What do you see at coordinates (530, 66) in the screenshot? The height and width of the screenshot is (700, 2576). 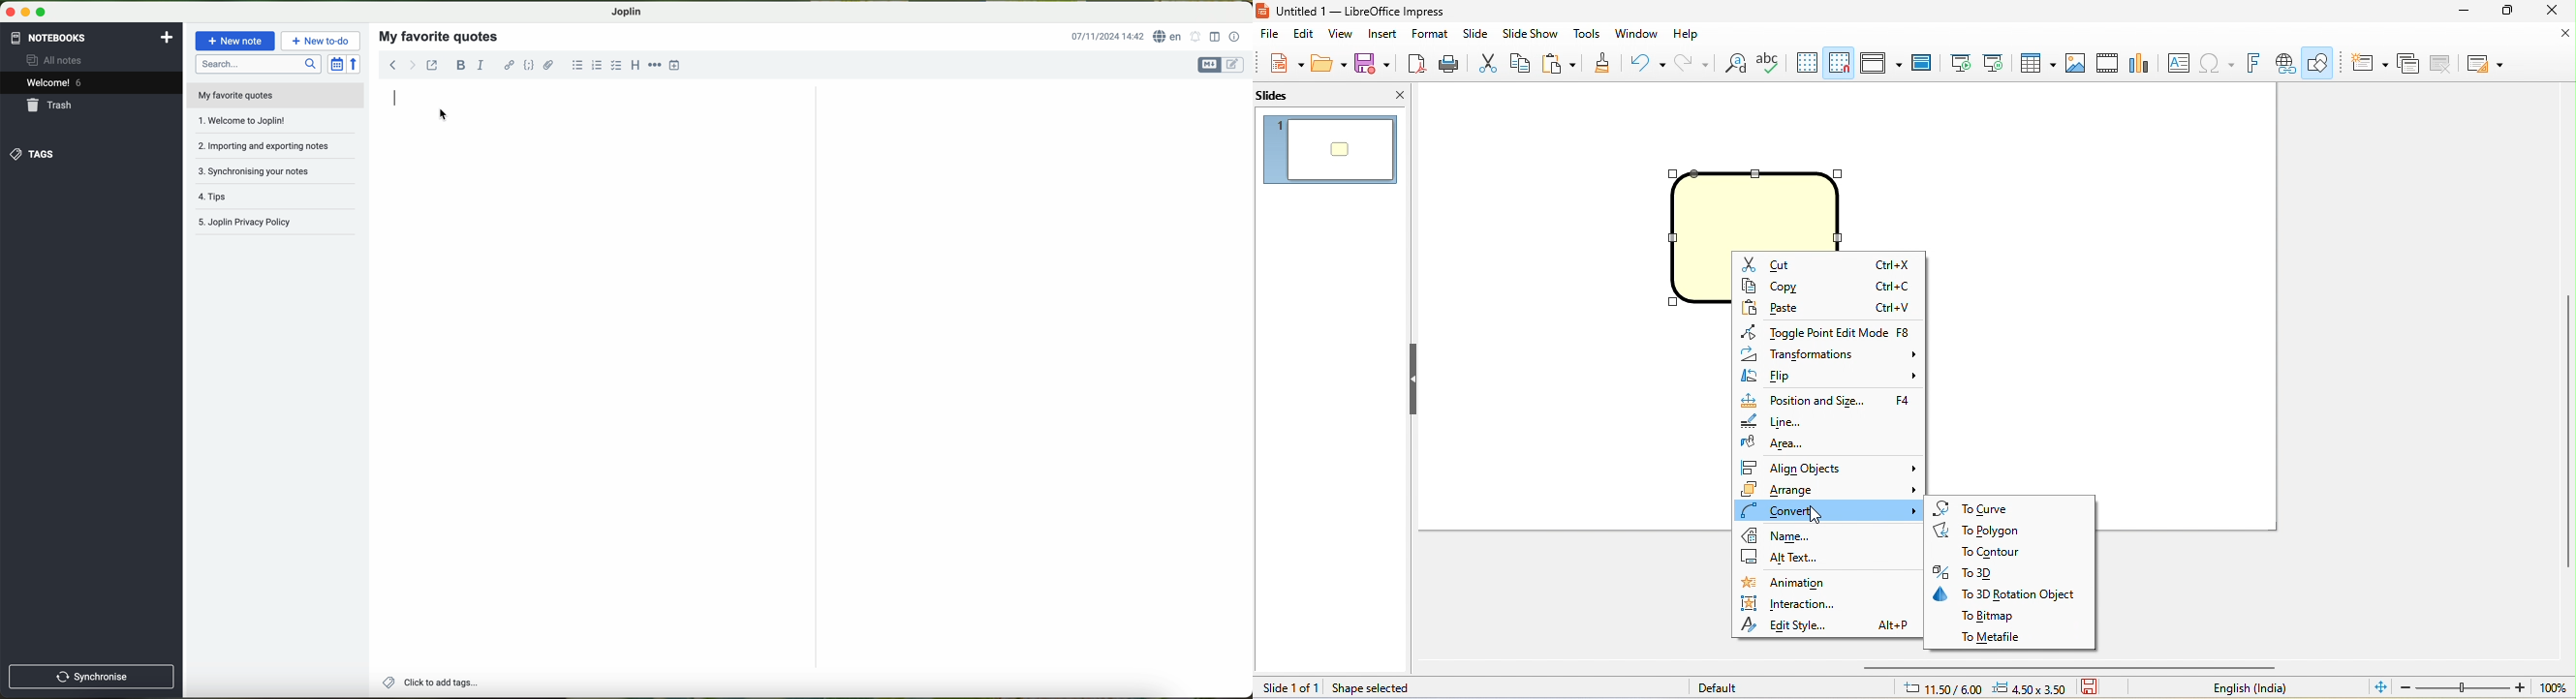 I see `code` at bounding box center [530, 66].